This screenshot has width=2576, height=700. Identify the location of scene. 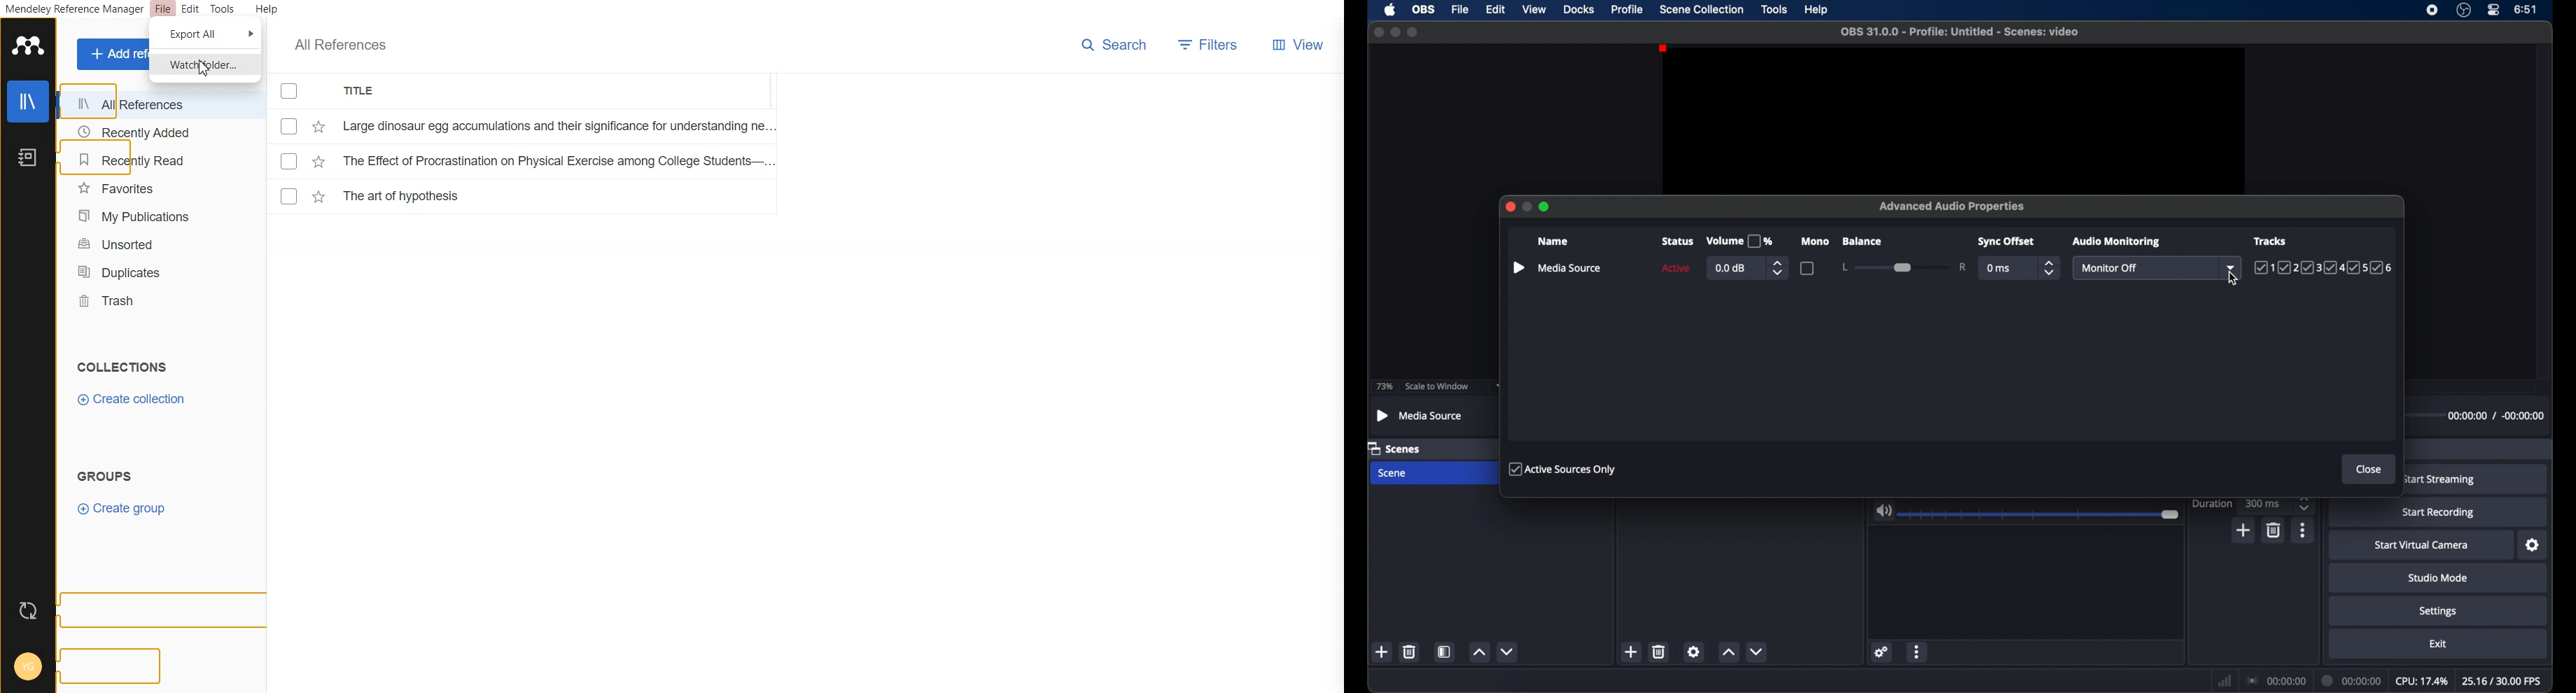
(1393, 474).